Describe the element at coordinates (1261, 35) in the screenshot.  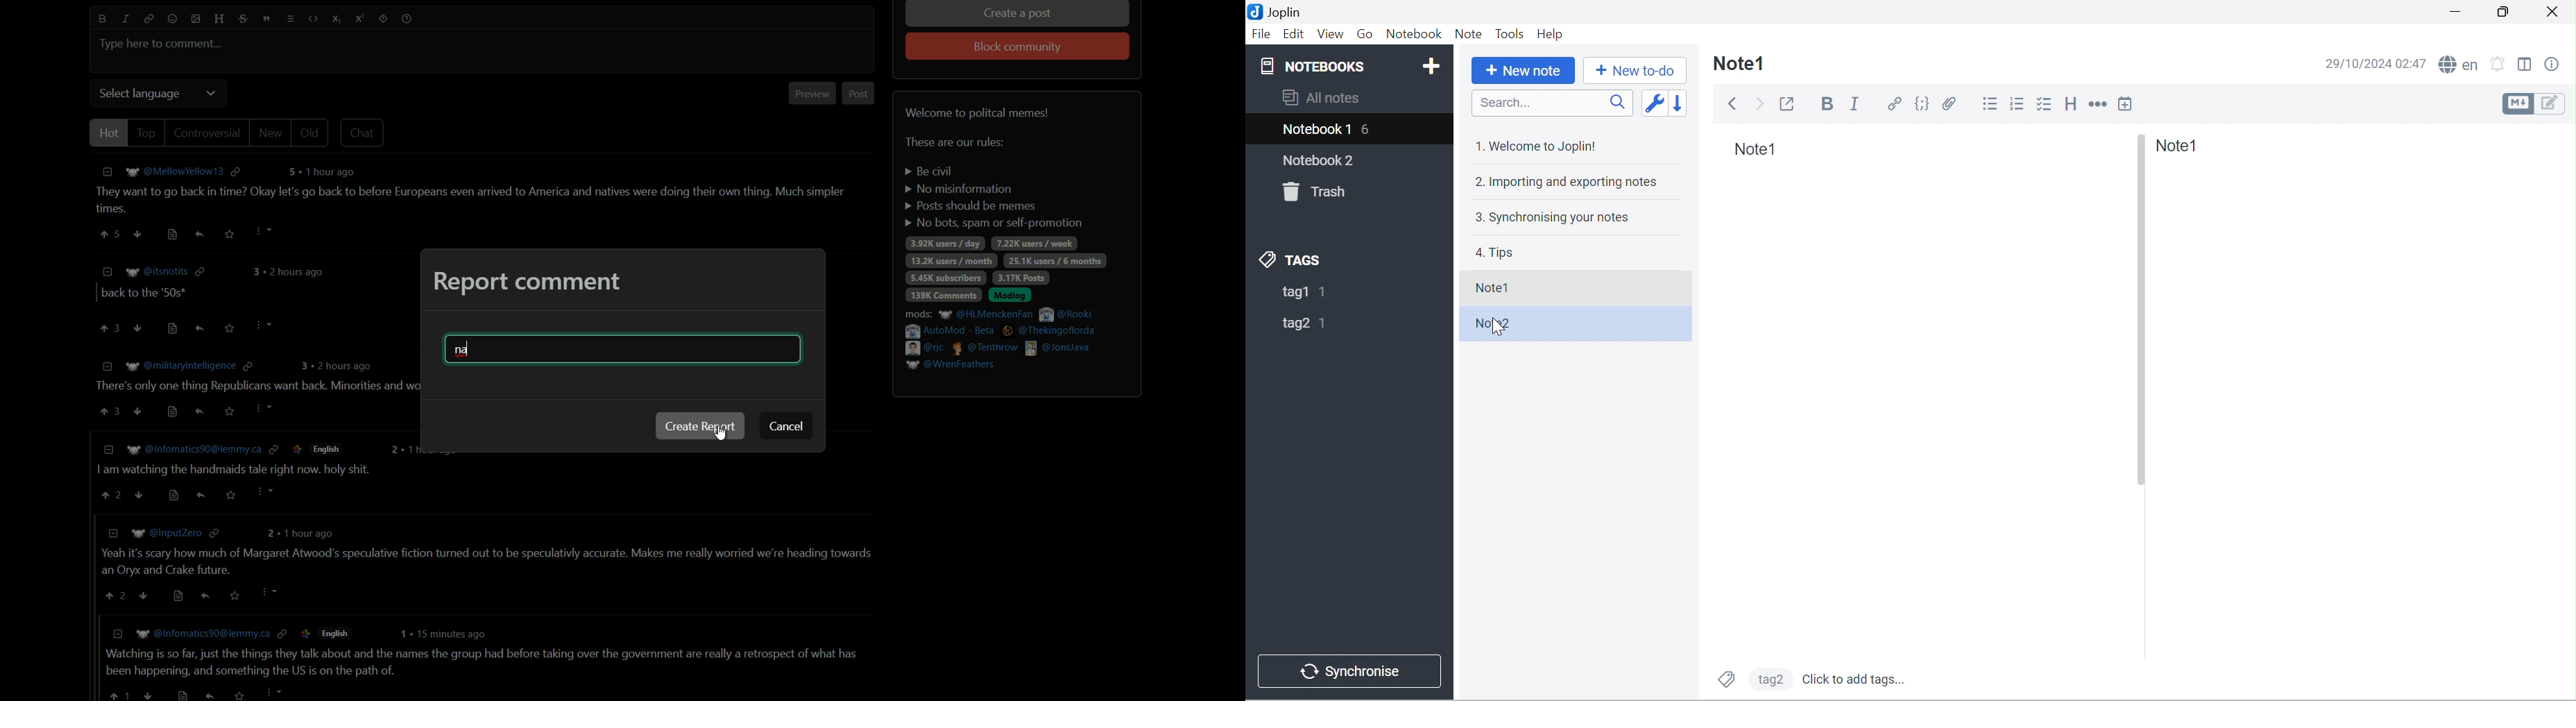
I see `File` at that location.